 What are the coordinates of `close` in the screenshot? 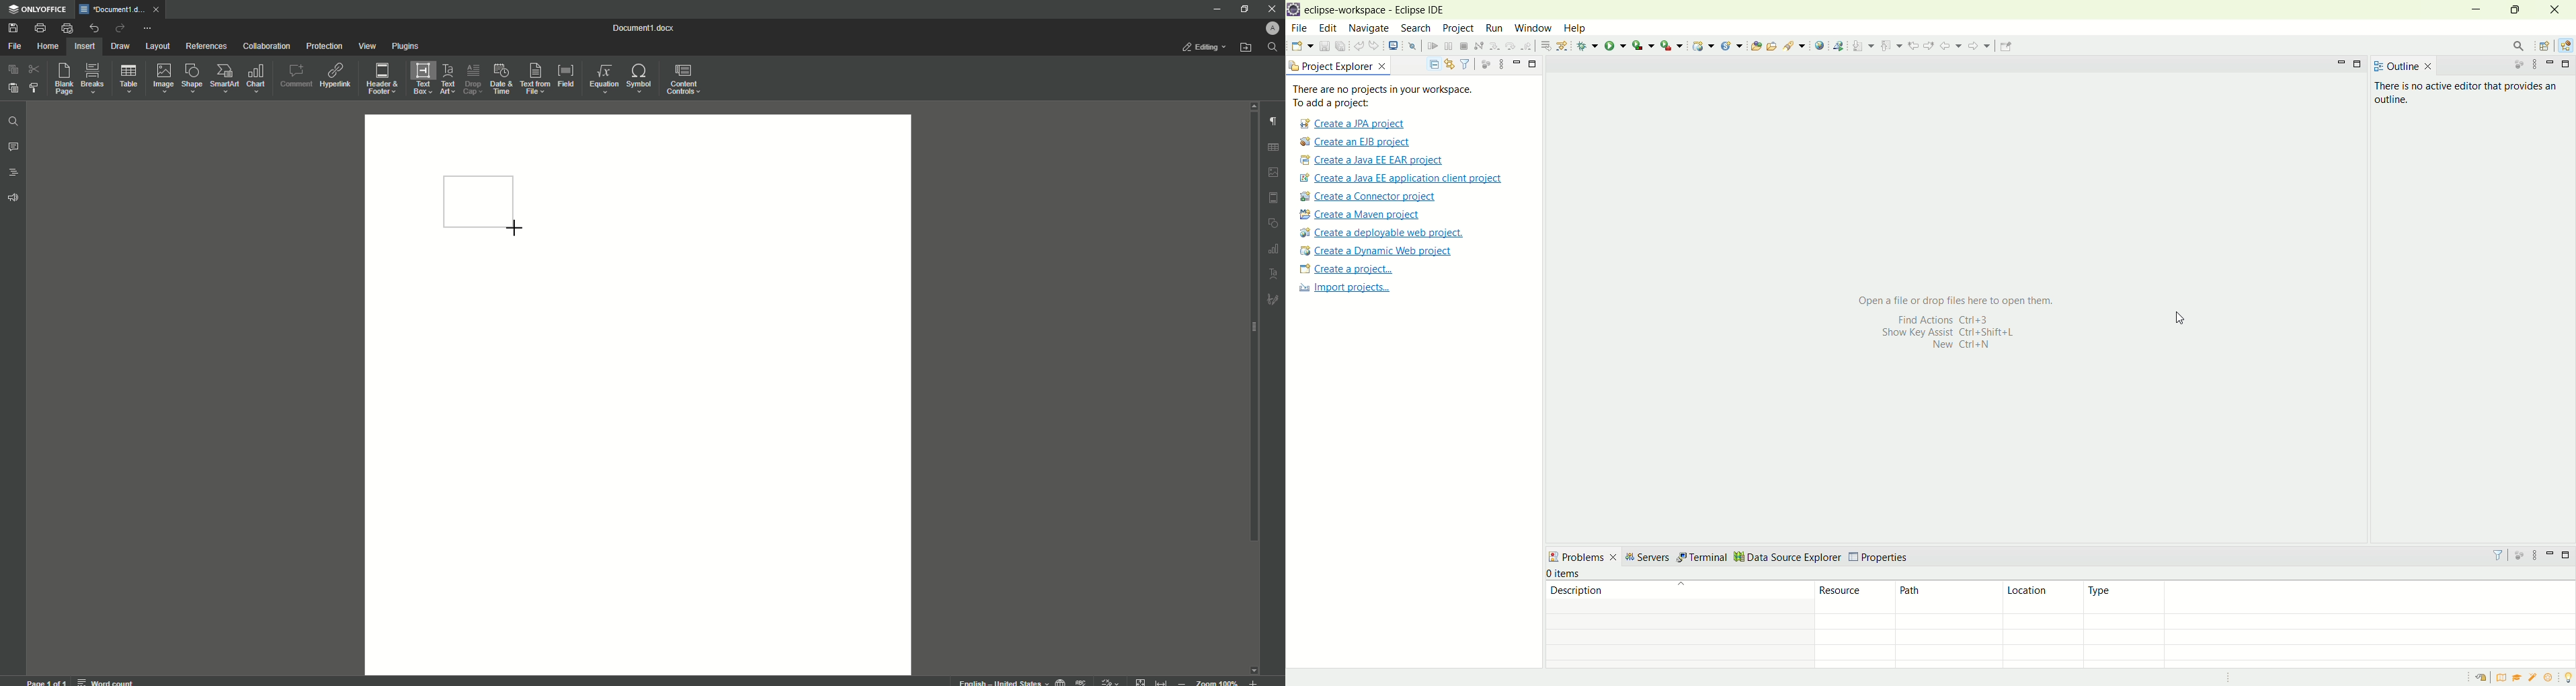 It's located at (159, 9).